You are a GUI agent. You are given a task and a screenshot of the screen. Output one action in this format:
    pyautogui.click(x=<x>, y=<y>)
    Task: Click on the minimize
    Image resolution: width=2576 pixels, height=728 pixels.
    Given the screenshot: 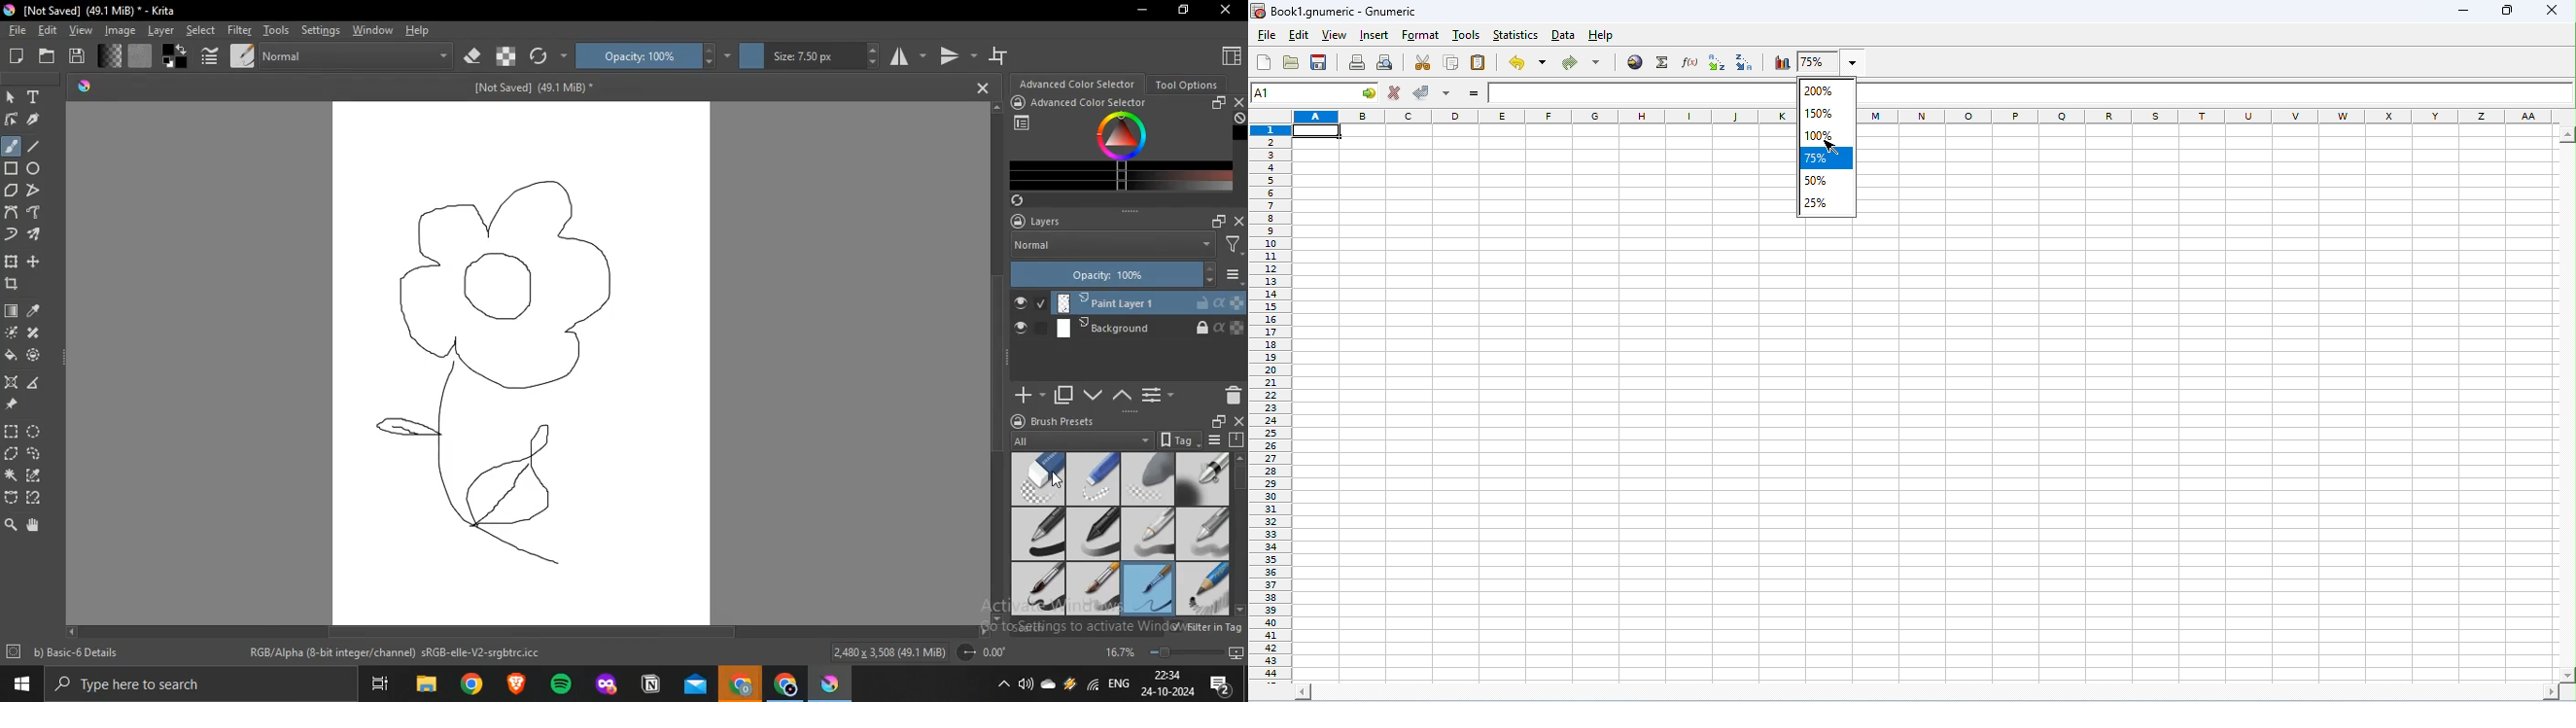 What is the action you would take?
    pyautogui.click(x=2464, y=11)
    